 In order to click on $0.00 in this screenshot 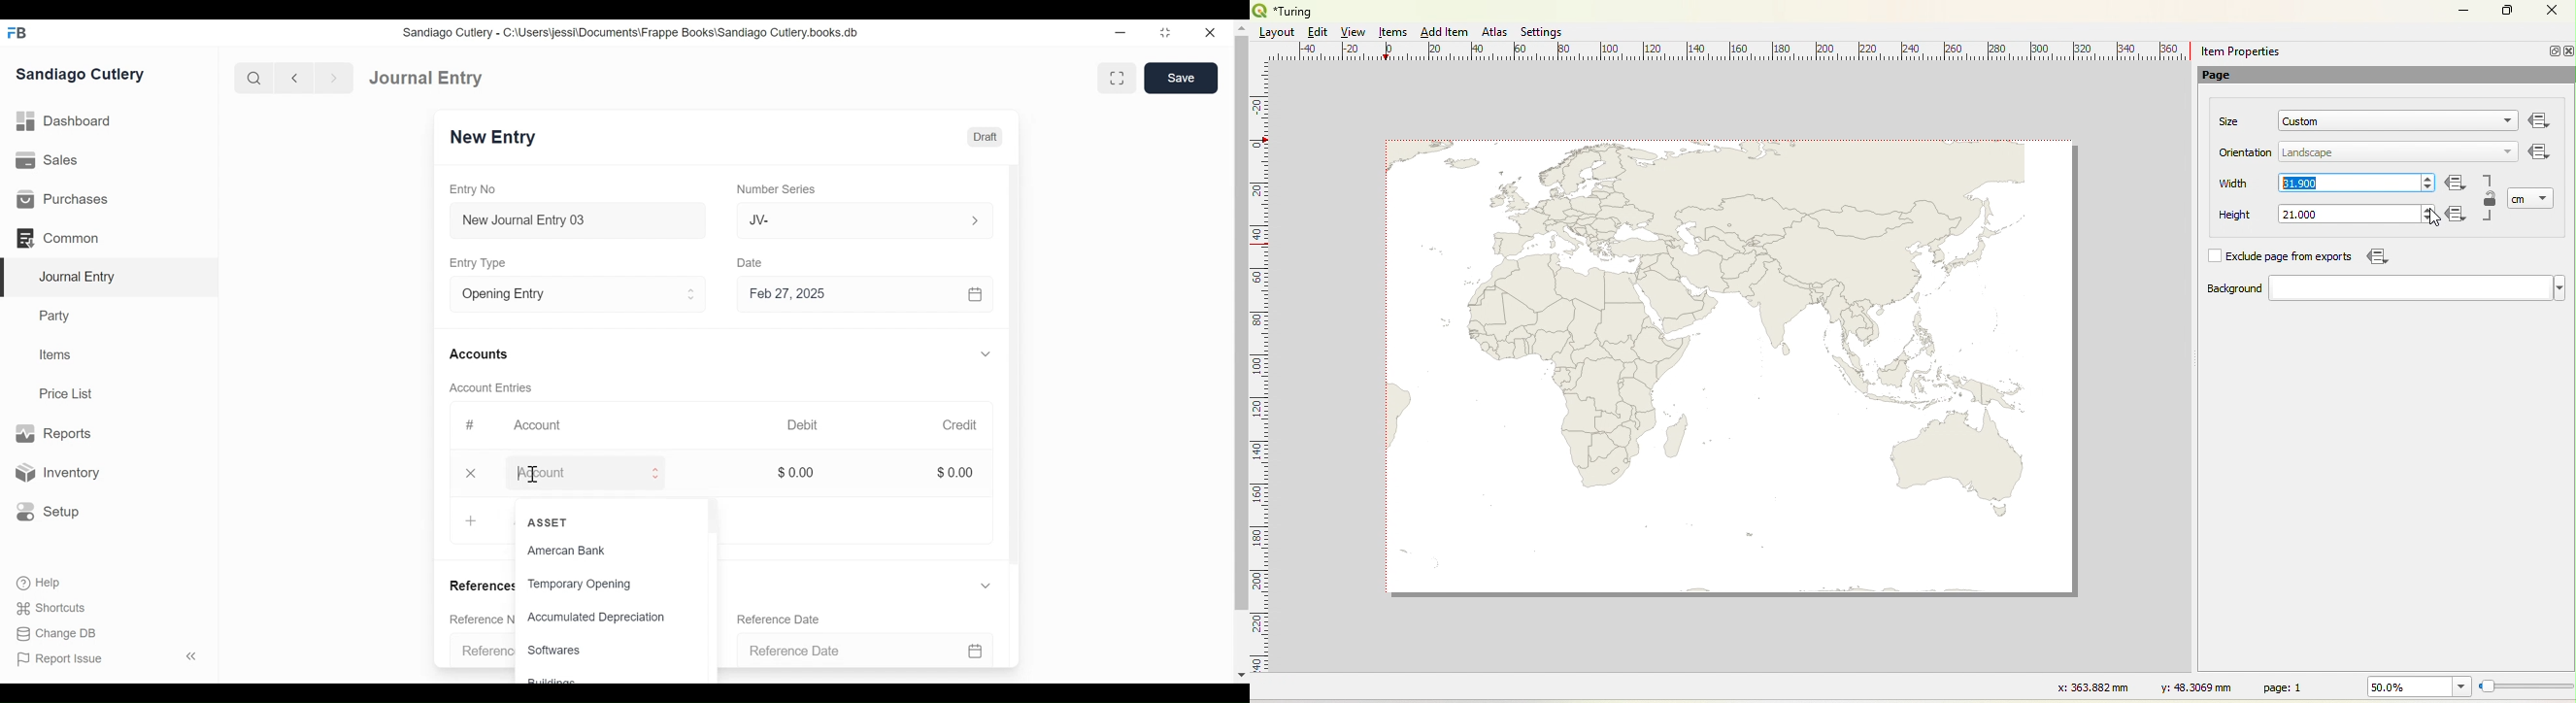, I will do `click(958, 472)`.